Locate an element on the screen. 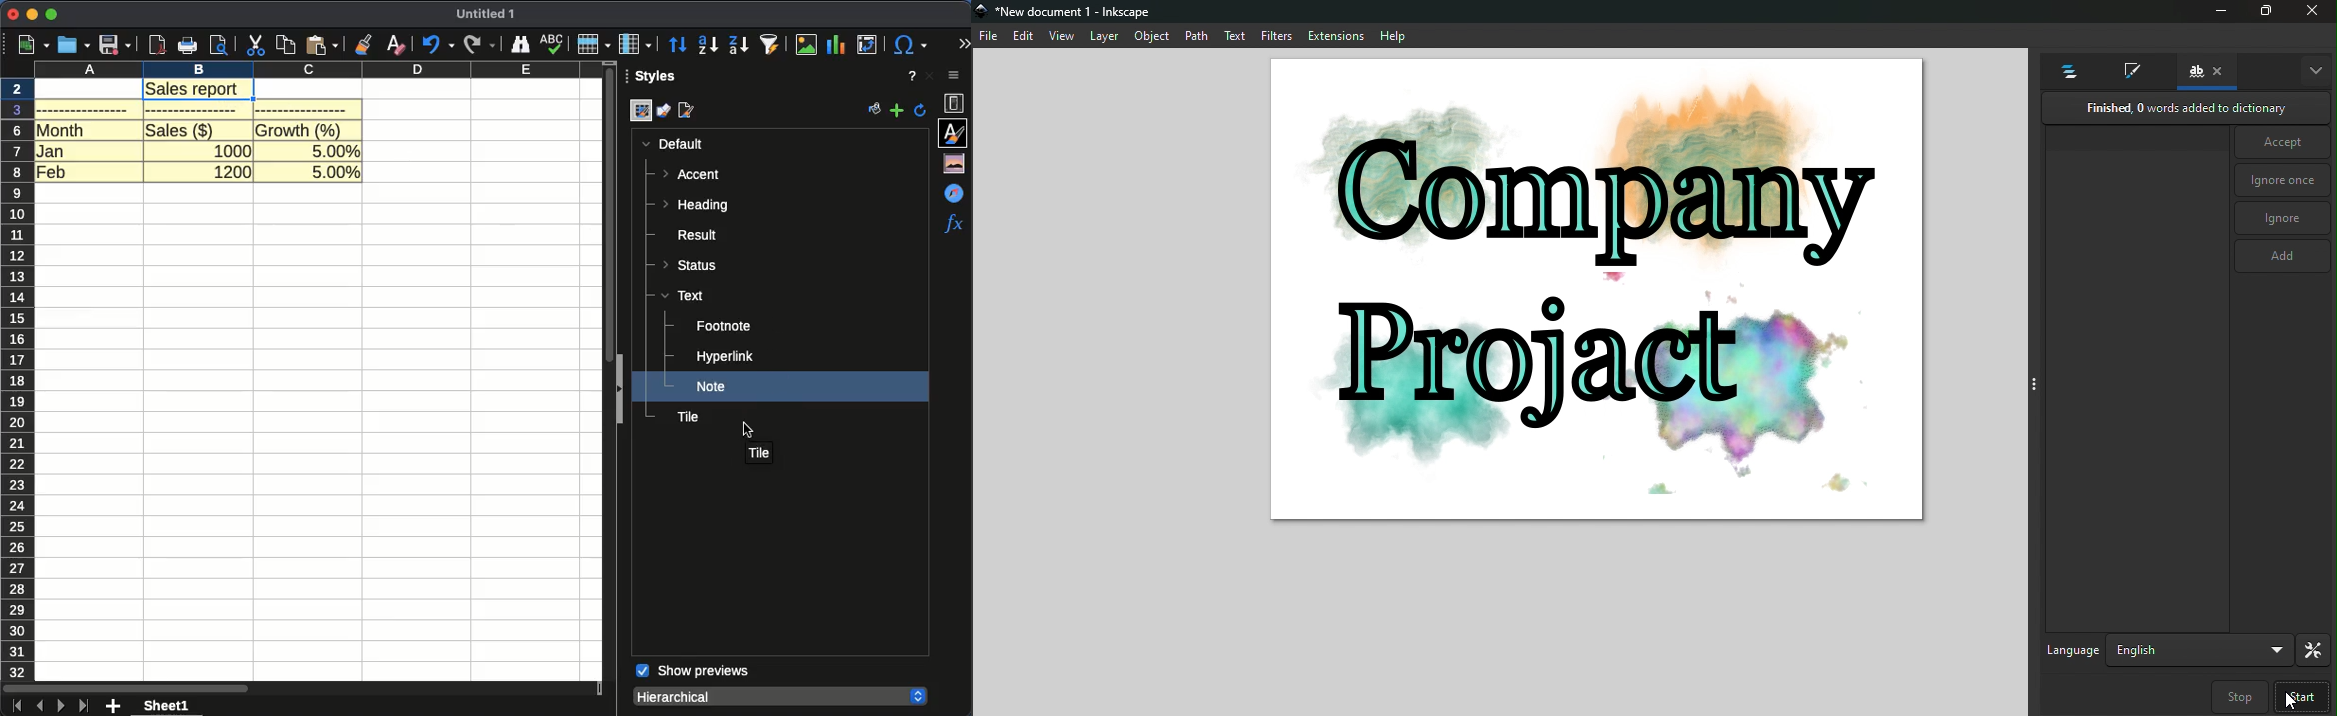 Image resolution: width=2352 pixels, height=728 pixels. redo is located at coordinates (480, 45).